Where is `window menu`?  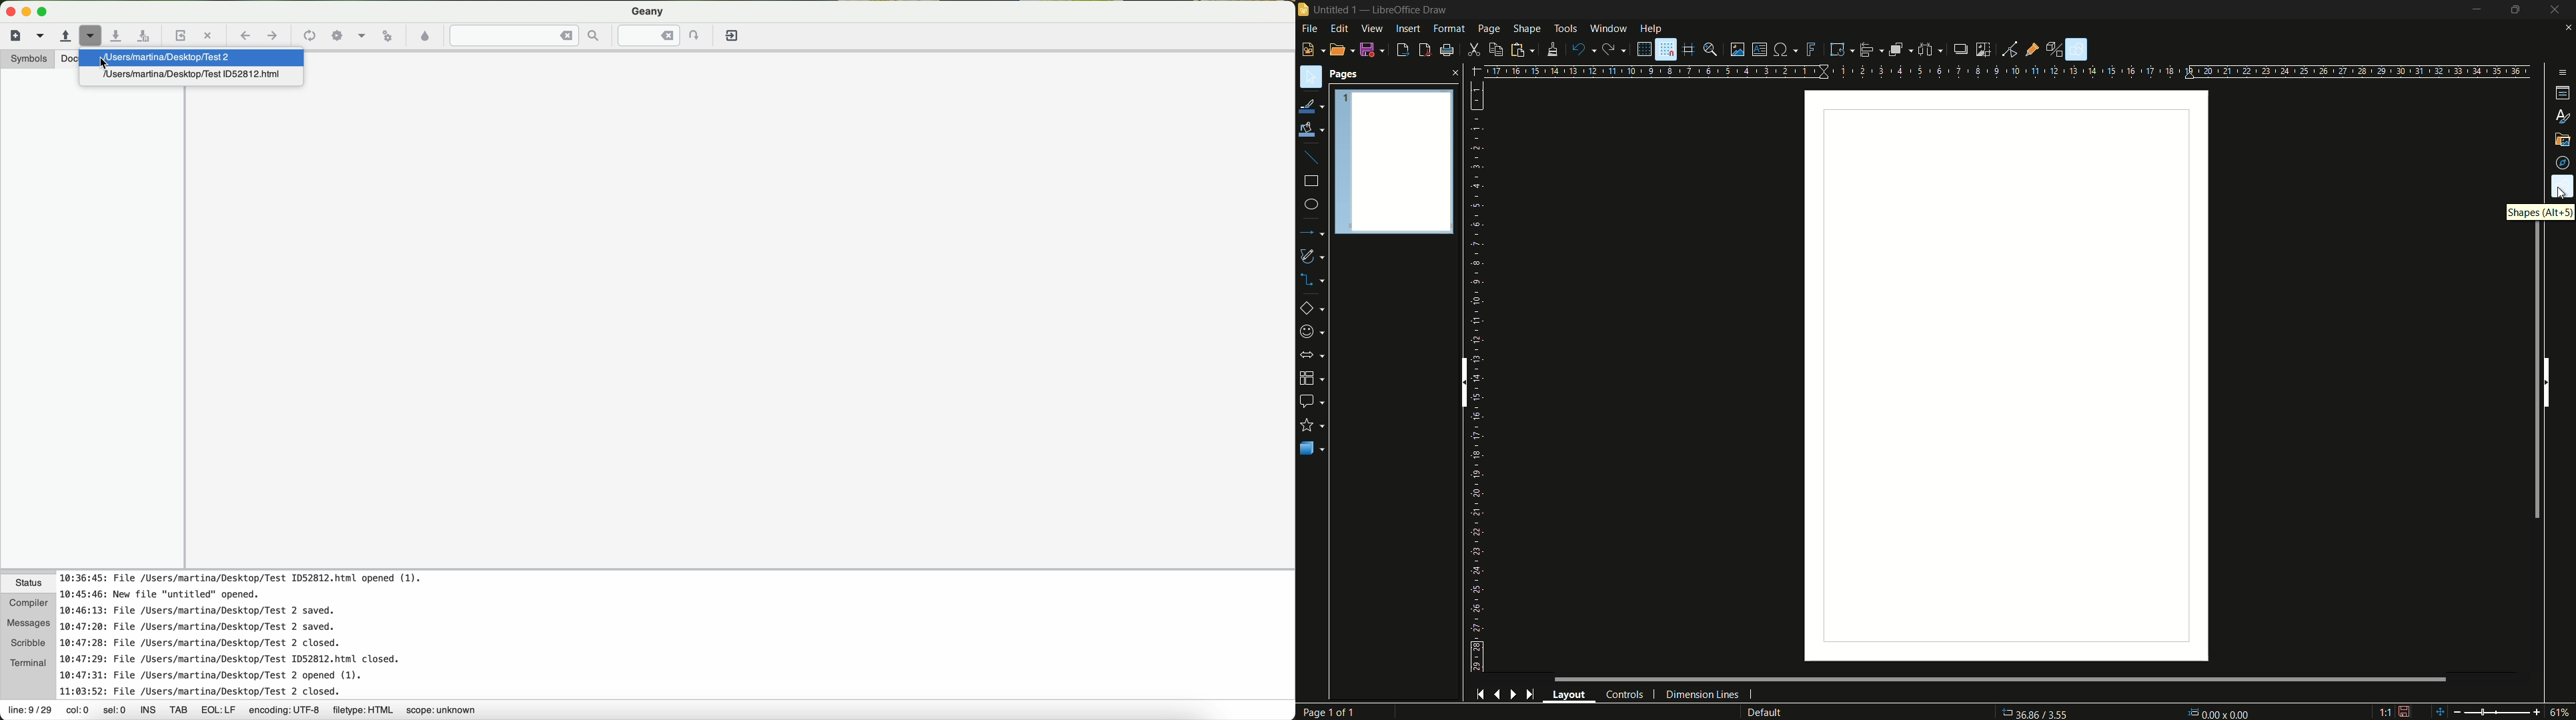
window menu is located at coordinates (1607, 28).